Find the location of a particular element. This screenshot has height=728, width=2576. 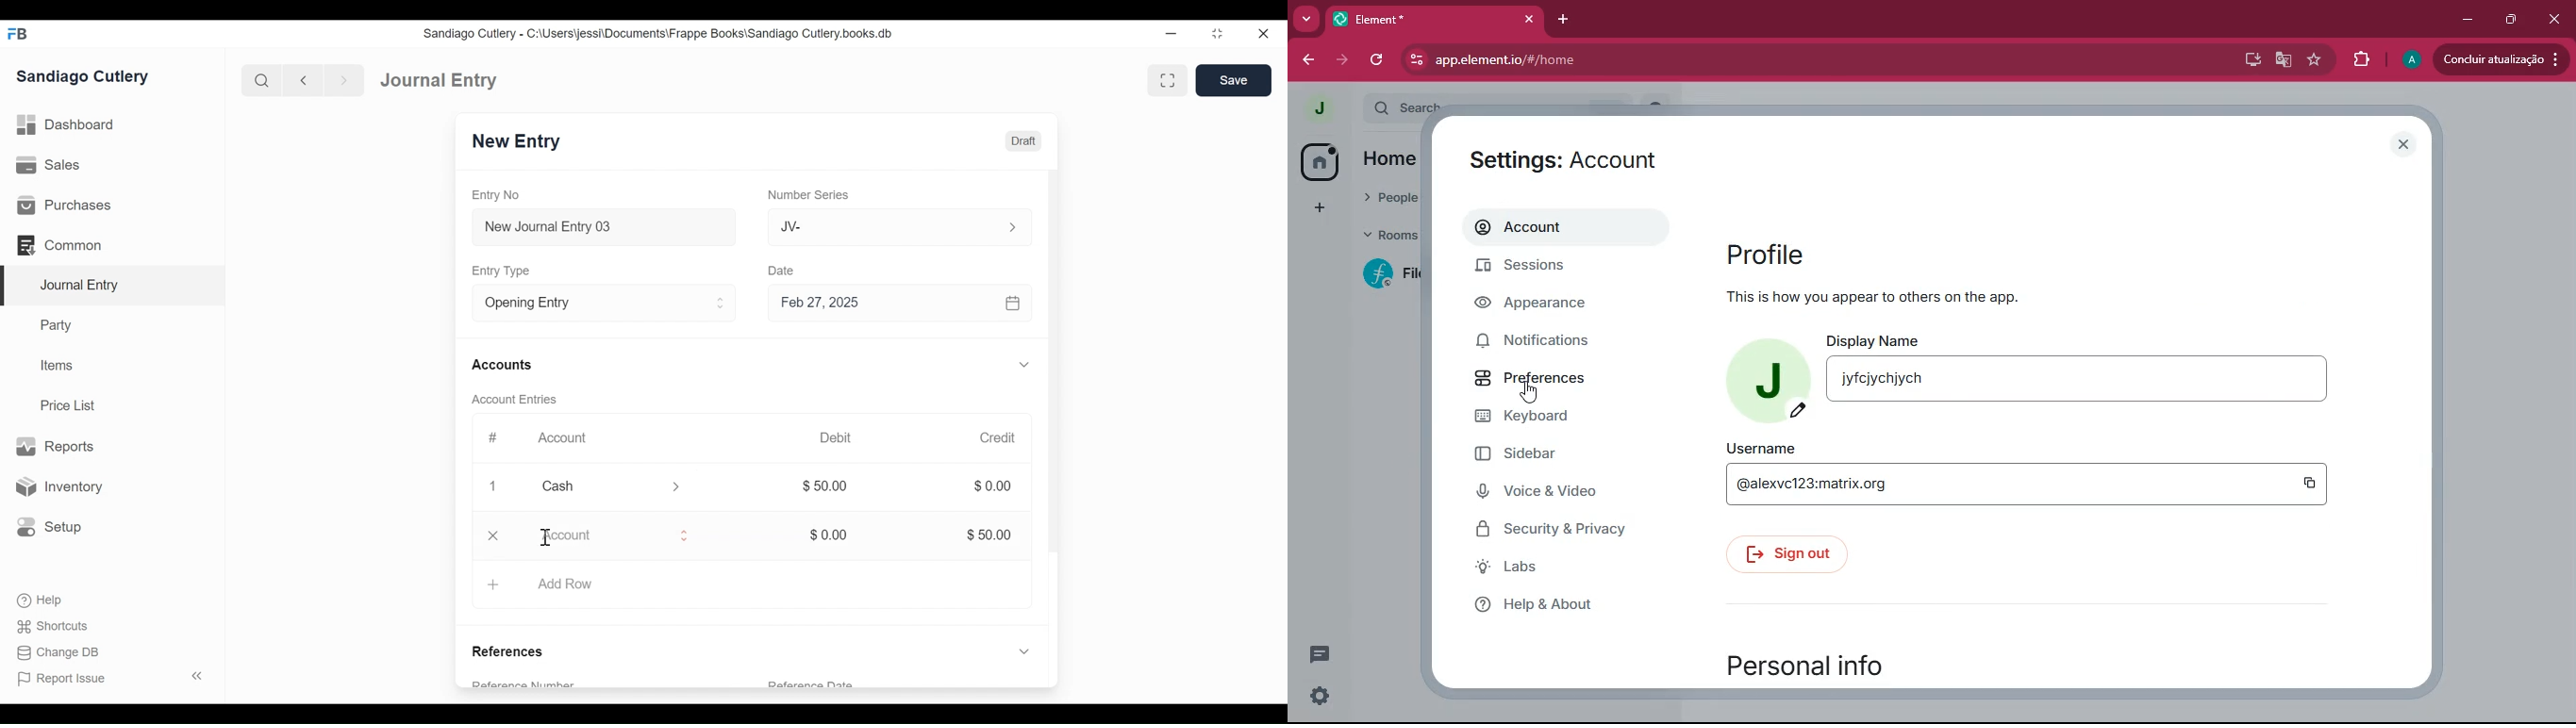

home is located at coordinates (1320, 162).